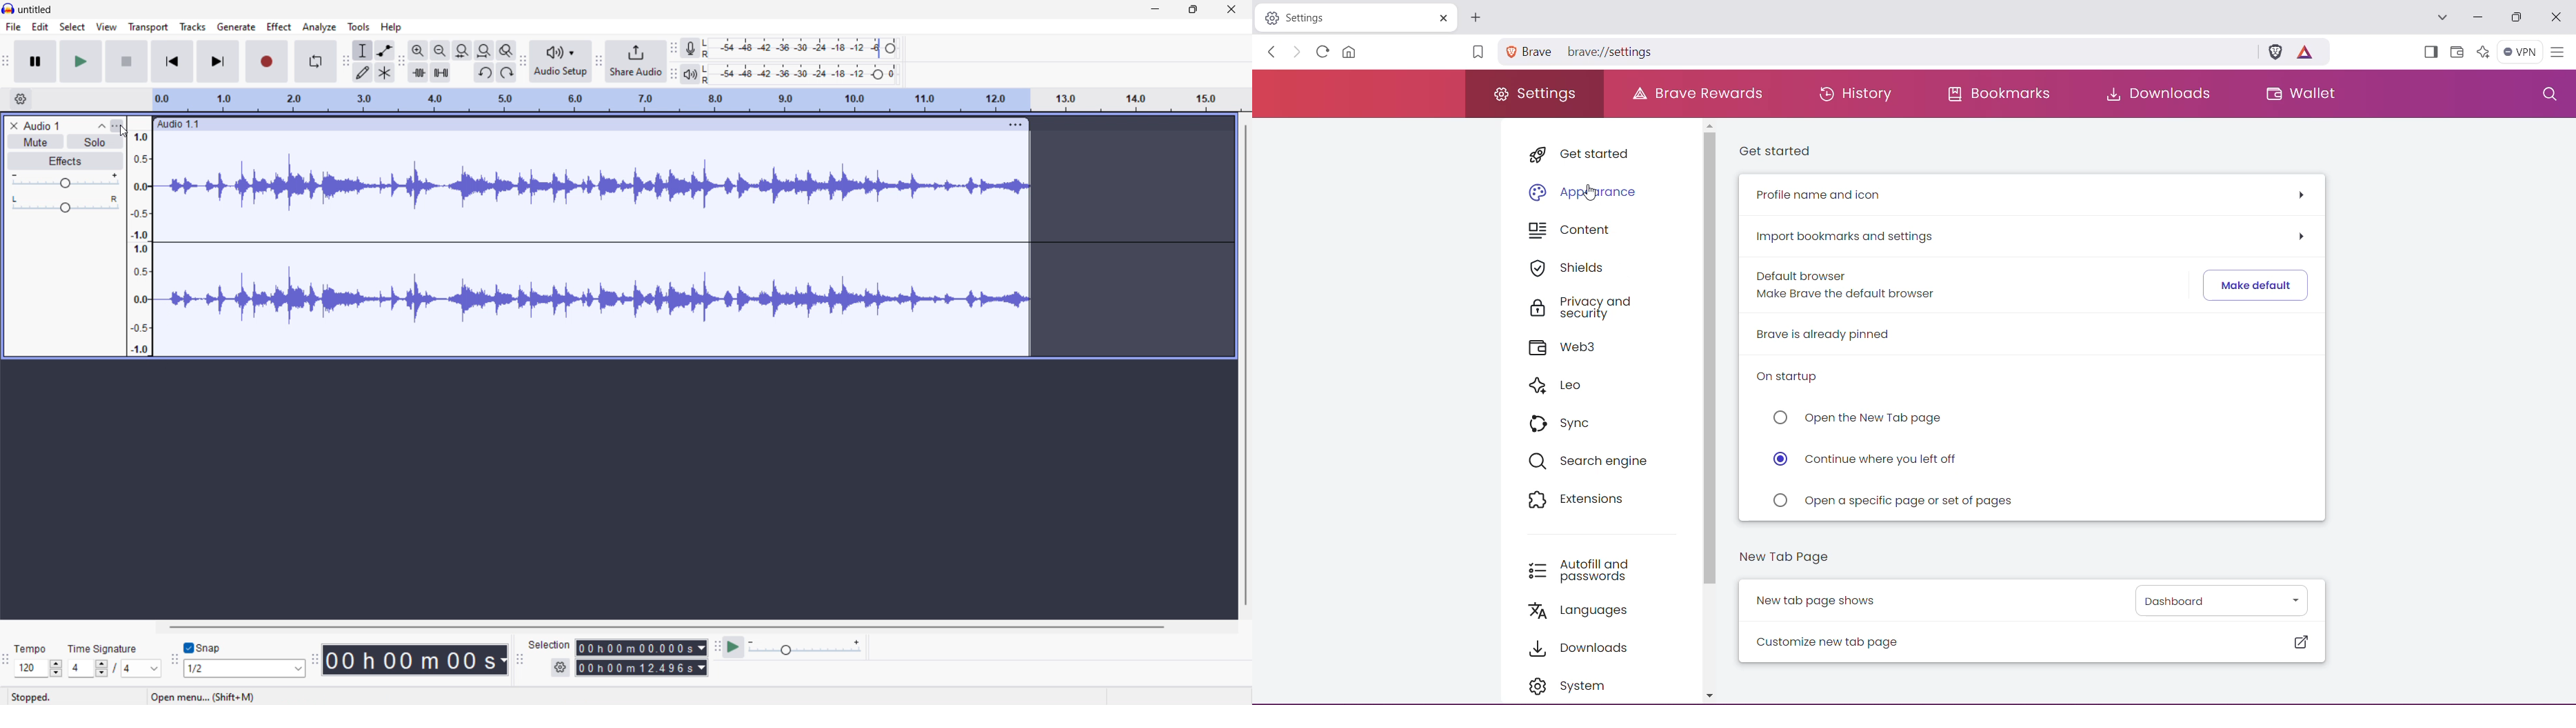 The height and width of the screenshot is (728, 2576). I want to click on effect, so click(279, 27).